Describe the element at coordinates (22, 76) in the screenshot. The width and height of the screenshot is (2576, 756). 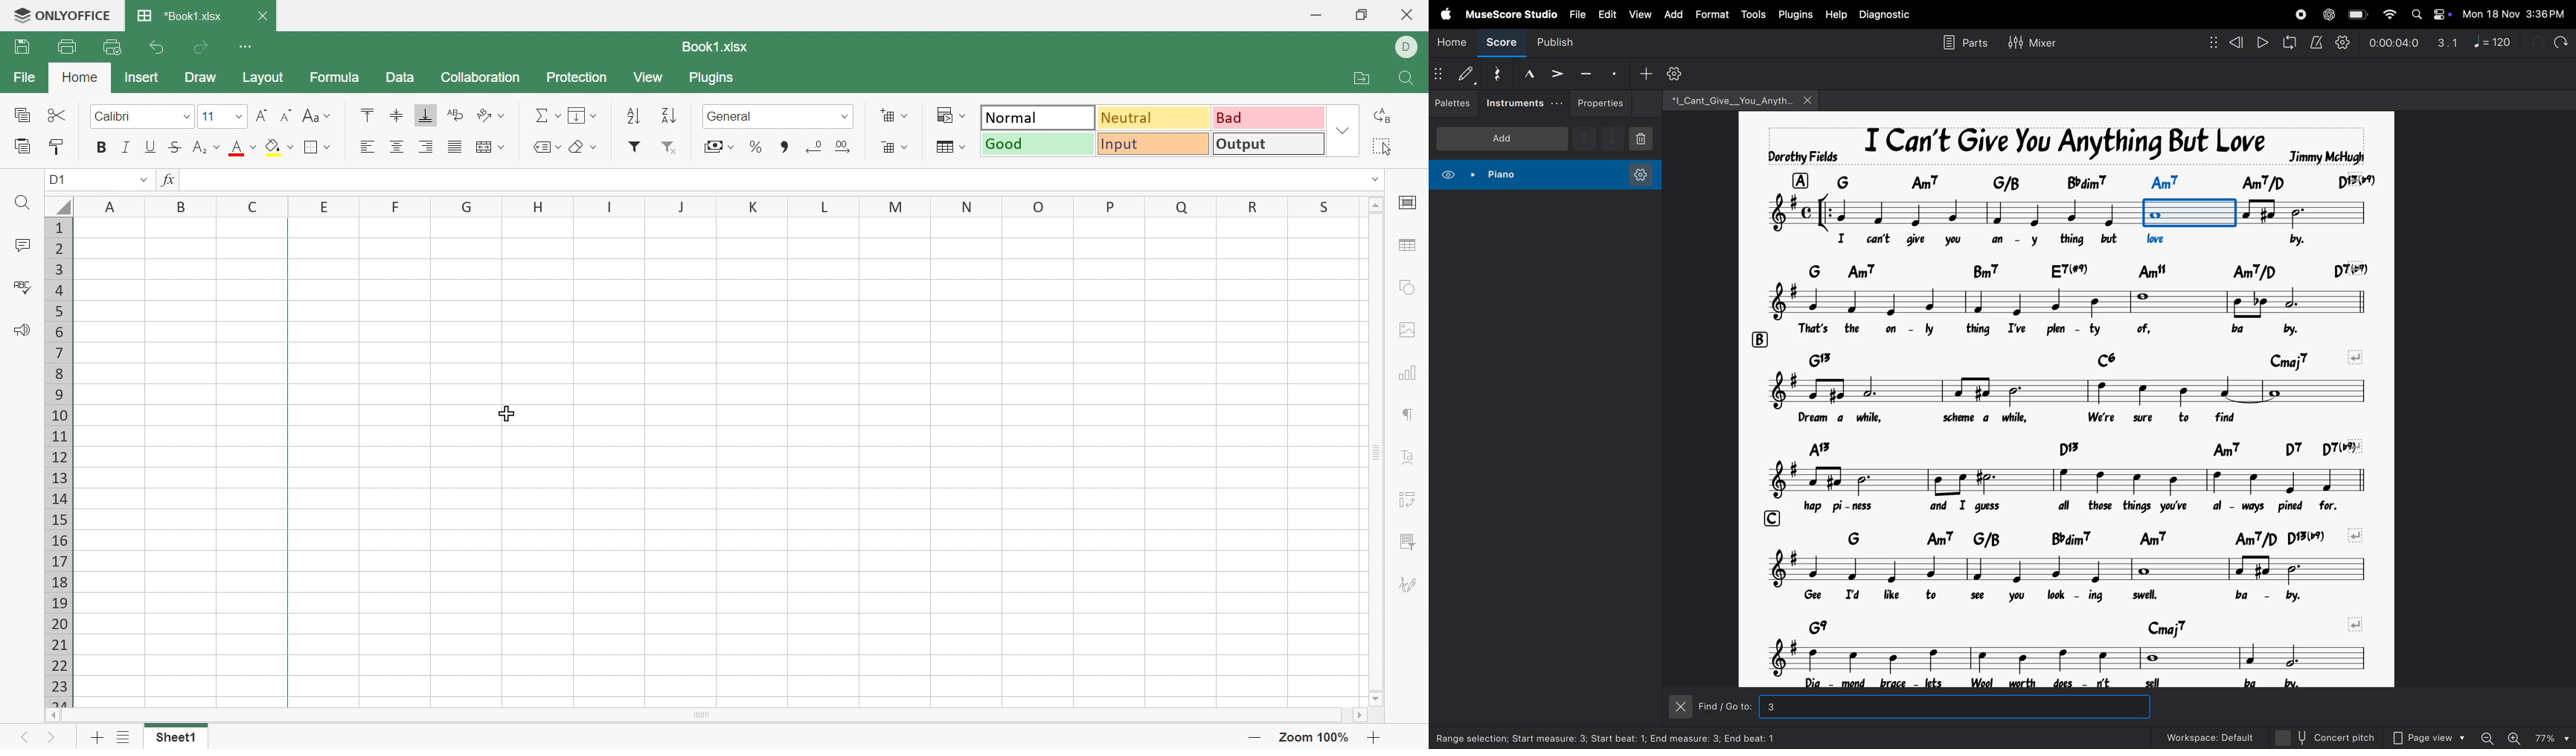
I see `File` at that location.